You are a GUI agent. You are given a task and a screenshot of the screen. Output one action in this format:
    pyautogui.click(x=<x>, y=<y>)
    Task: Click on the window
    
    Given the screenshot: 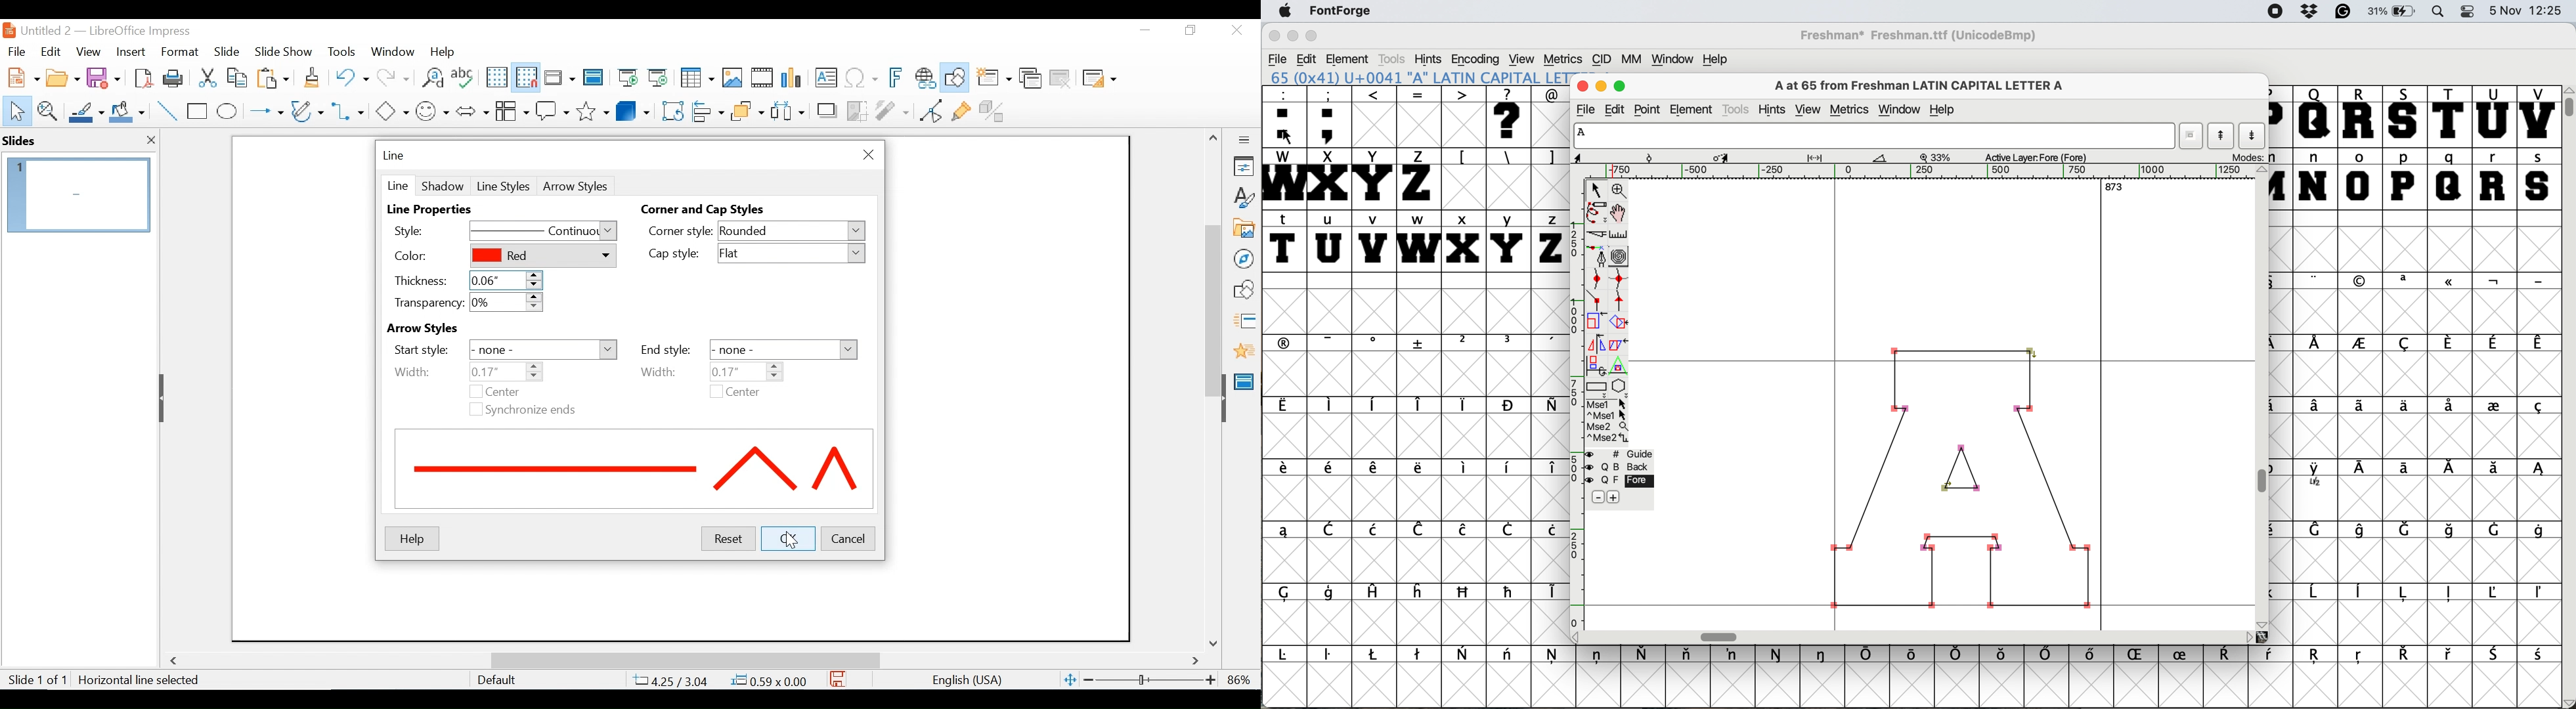 What is the action you would take?
    pyautogui.click(x=1900, y=109)
    